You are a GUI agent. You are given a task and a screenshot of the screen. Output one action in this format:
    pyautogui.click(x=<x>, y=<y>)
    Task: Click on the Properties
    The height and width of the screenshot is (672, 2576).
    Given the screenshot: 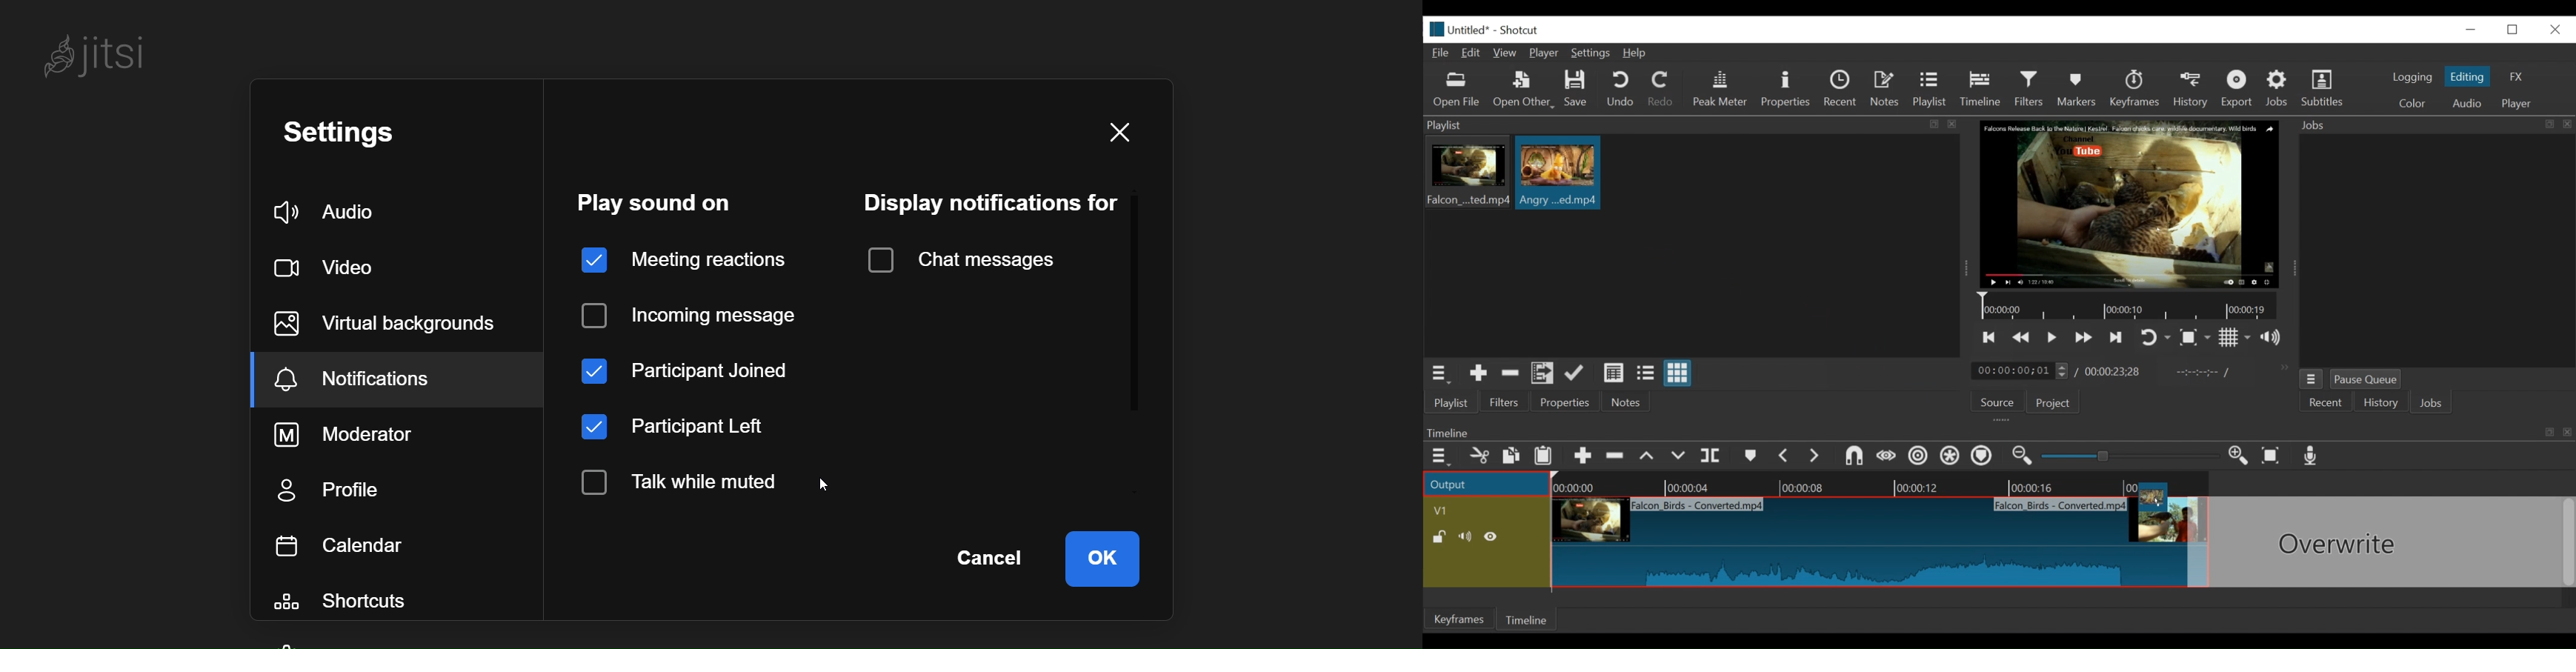 What is the action you would take?
    pyautogui.click(x=1787, y=89)
    